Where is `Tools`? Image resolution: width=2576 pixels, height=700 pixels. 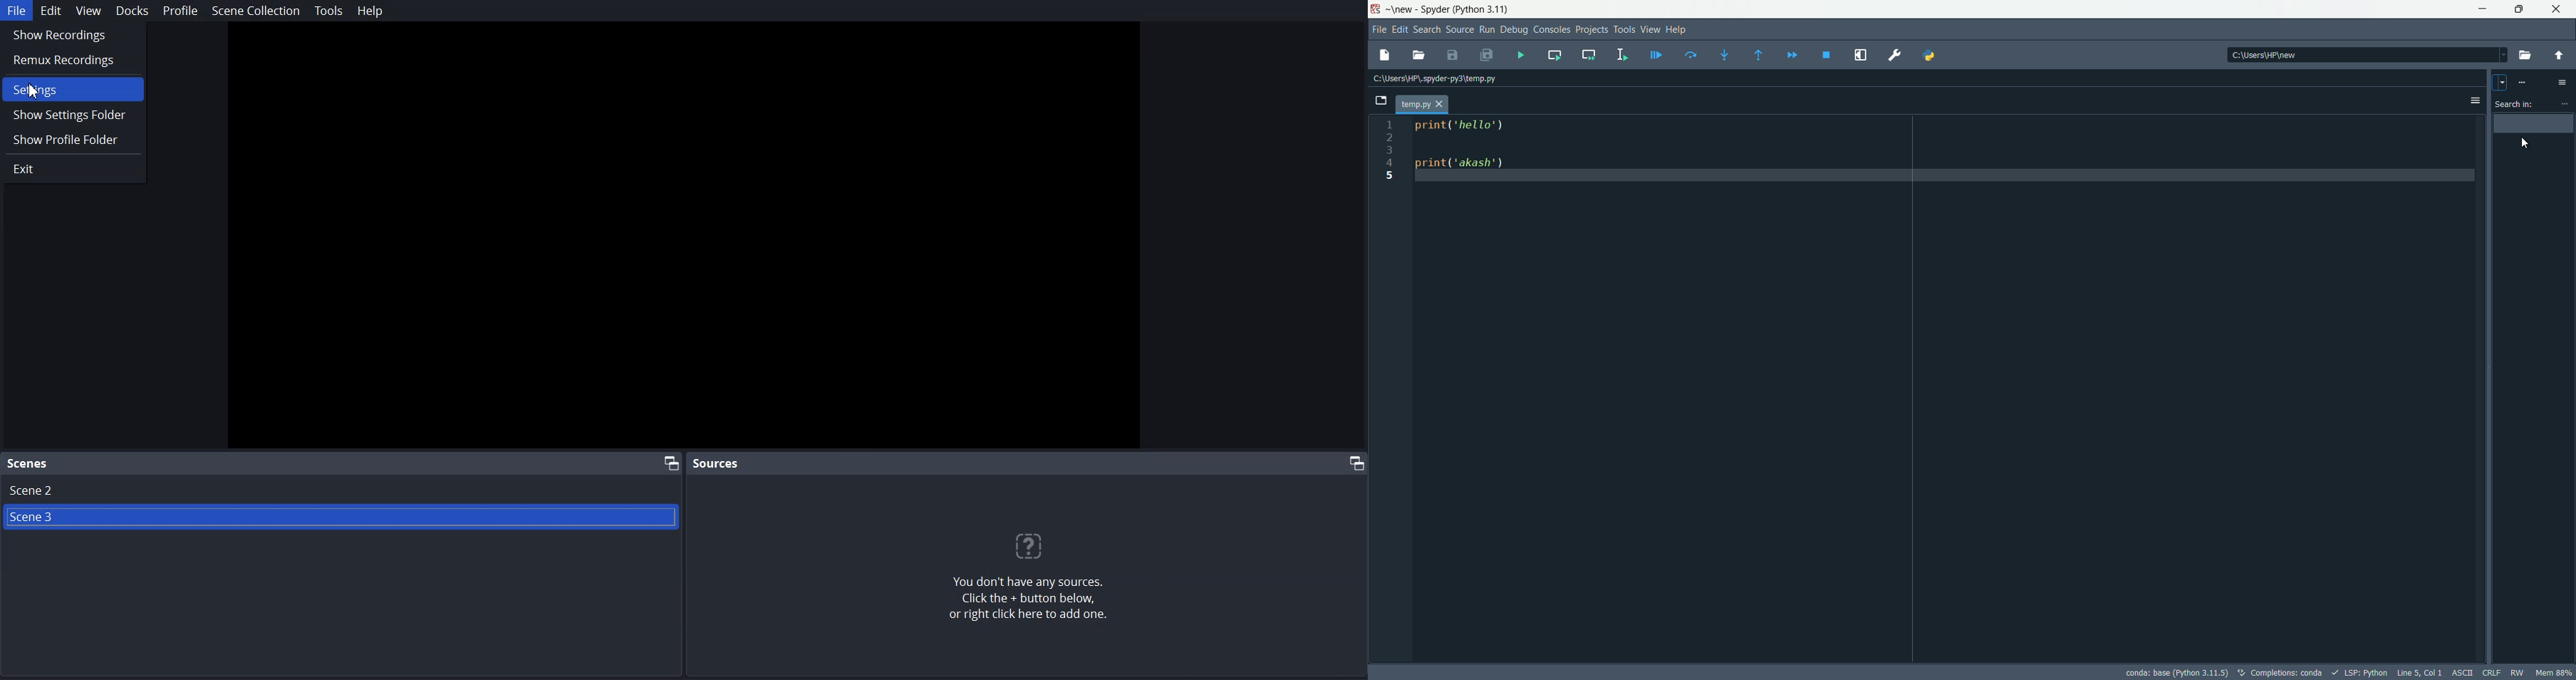
Tools is located at coordinates (328, 11).